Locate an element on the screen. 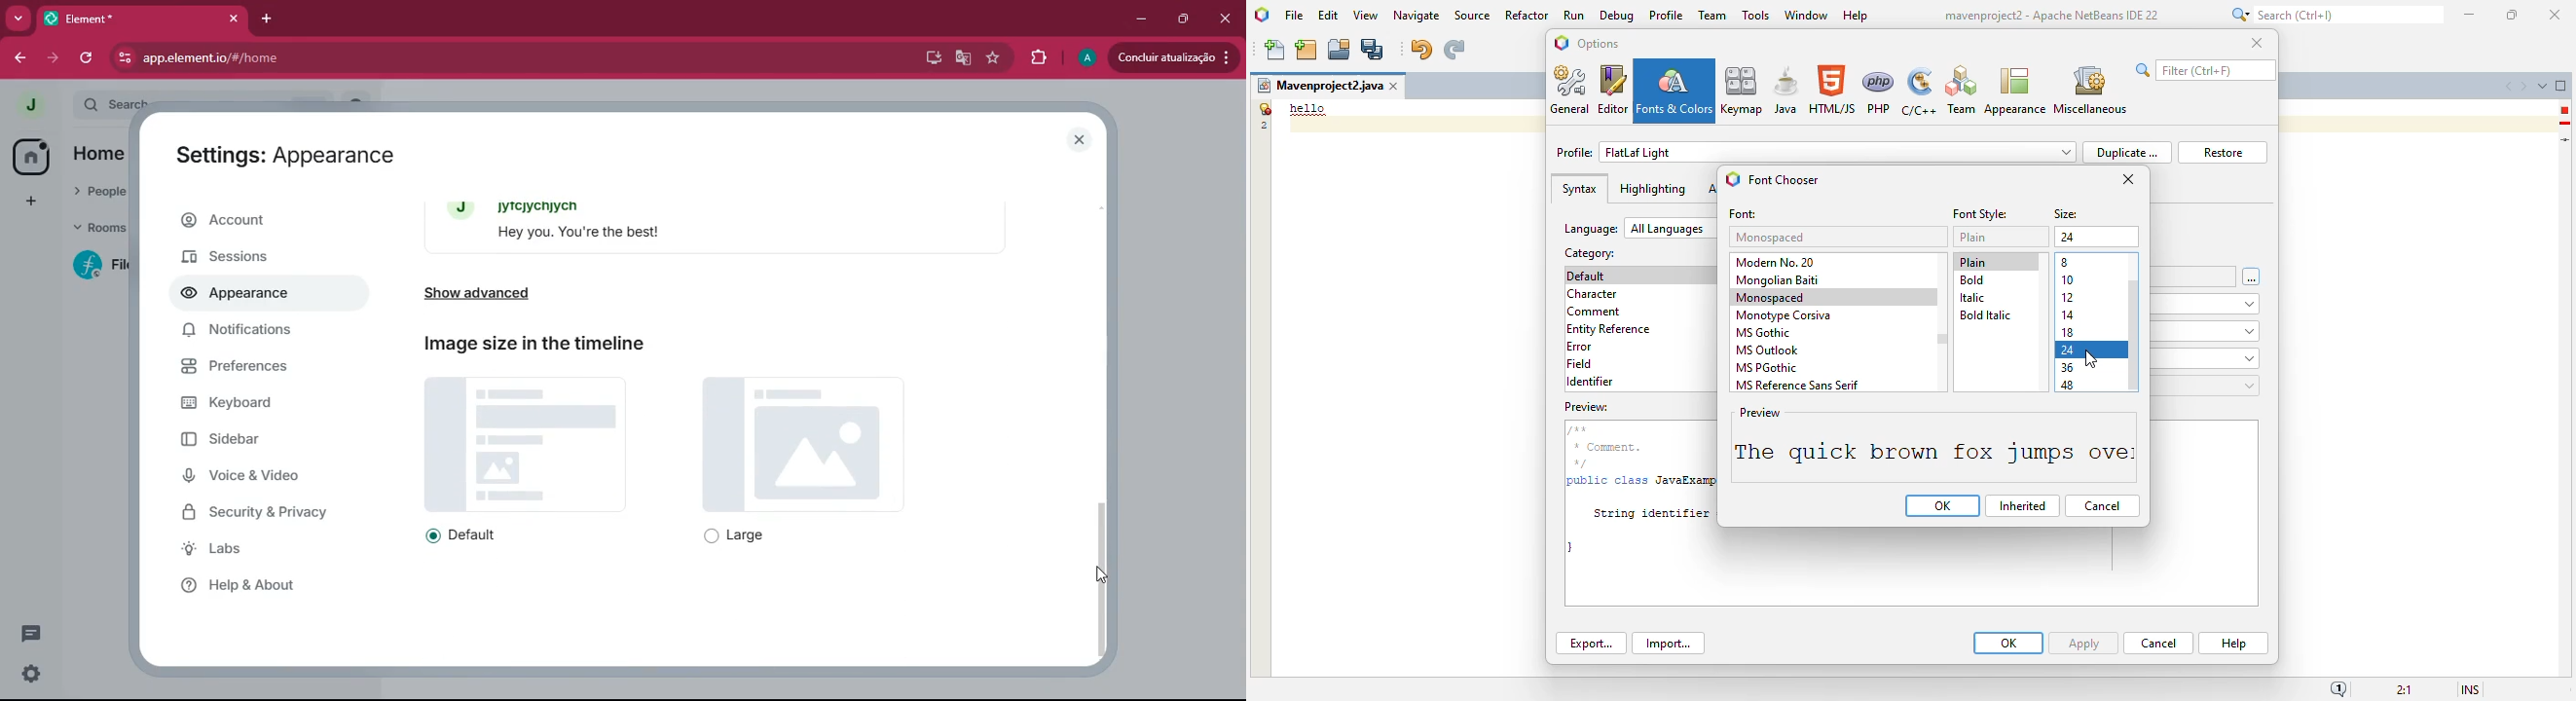 The height and width of the screenshot is (728, 2576). appearance is located at coordinates (243, 296).